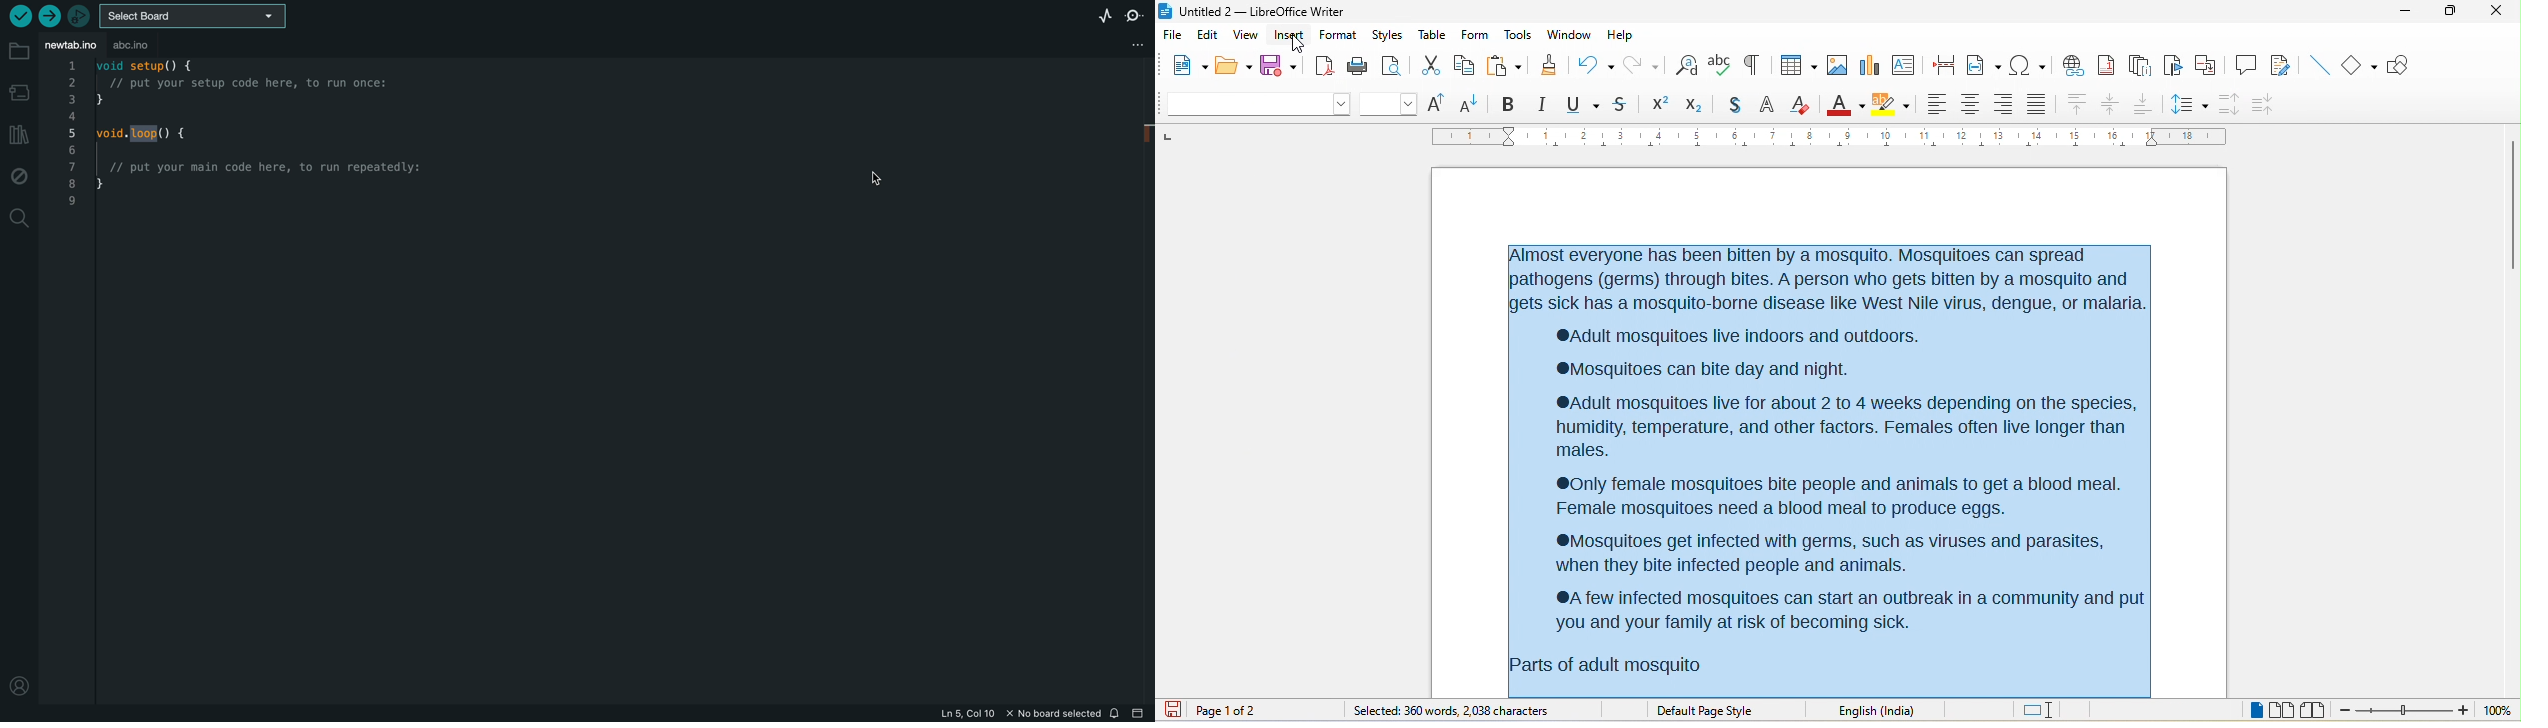 Image resolution: width=2548 pixels, height=728 pixels. I want to click on untitled 2 - libreoffice writer, so click(1255, 10).